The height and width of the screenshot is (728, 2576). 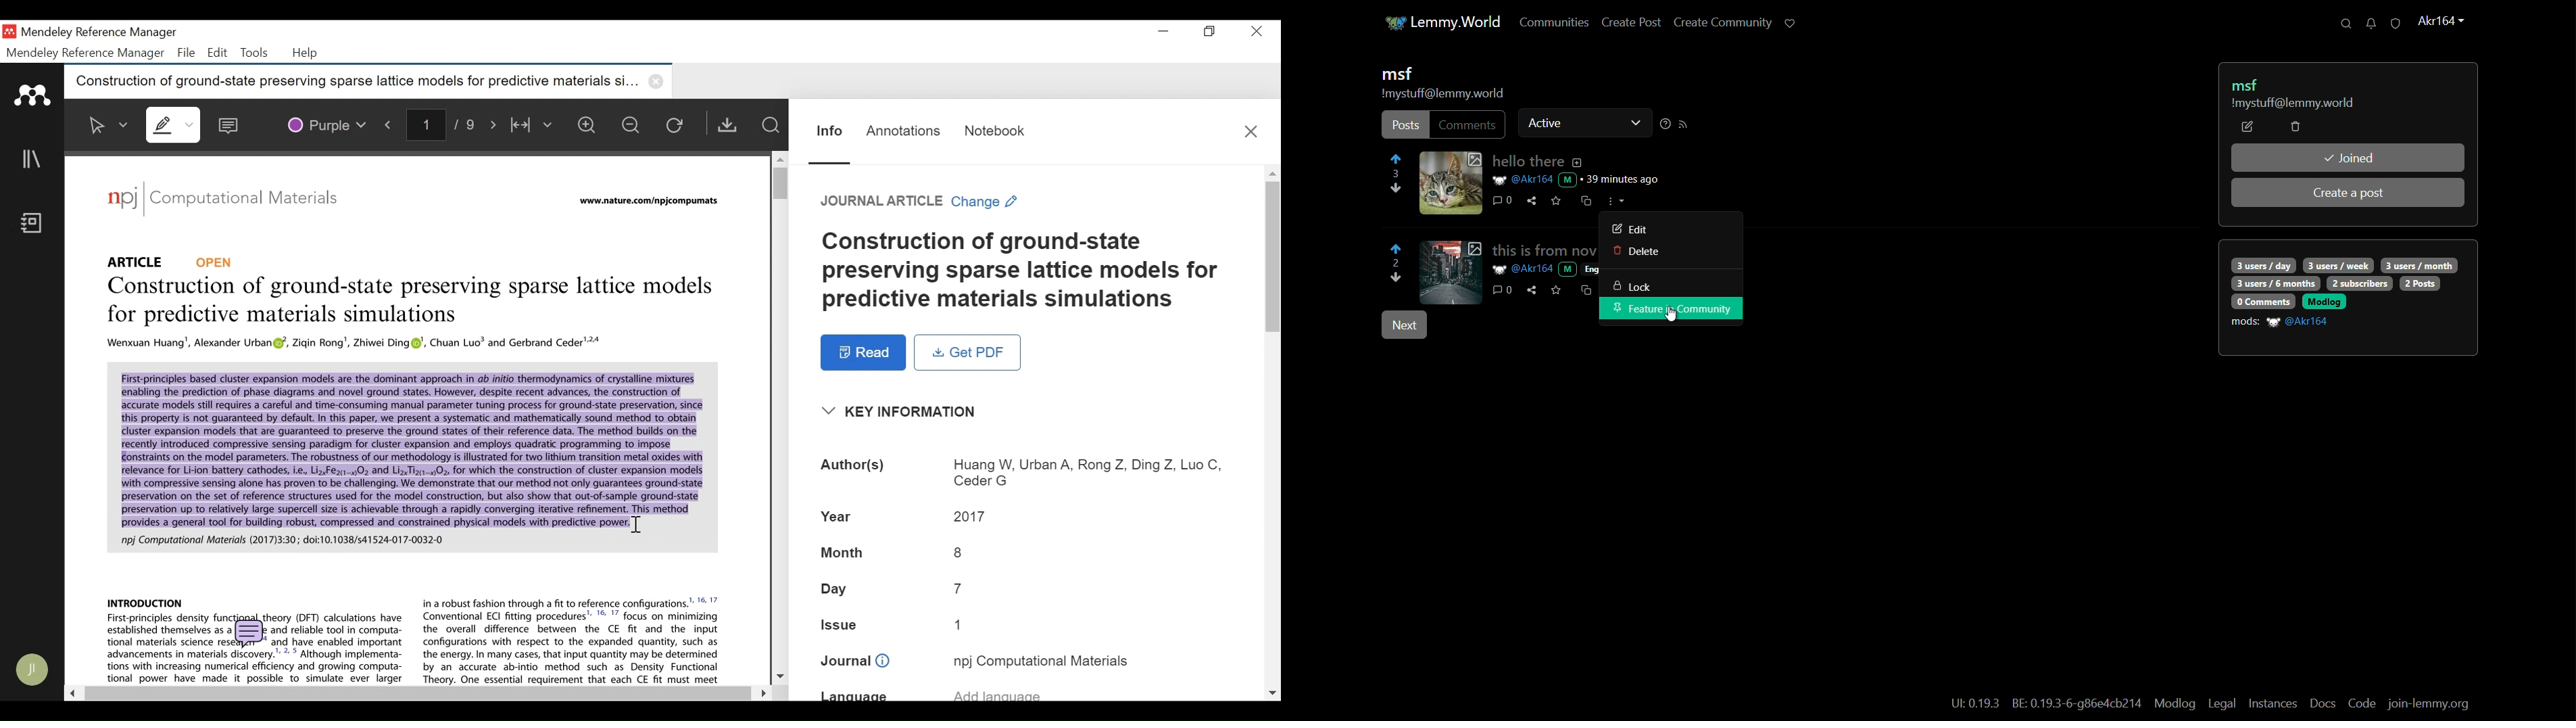 What do you see at coordinates (997, 692) in the screenshot?
I see `Language` at bounding box center [997, 692].